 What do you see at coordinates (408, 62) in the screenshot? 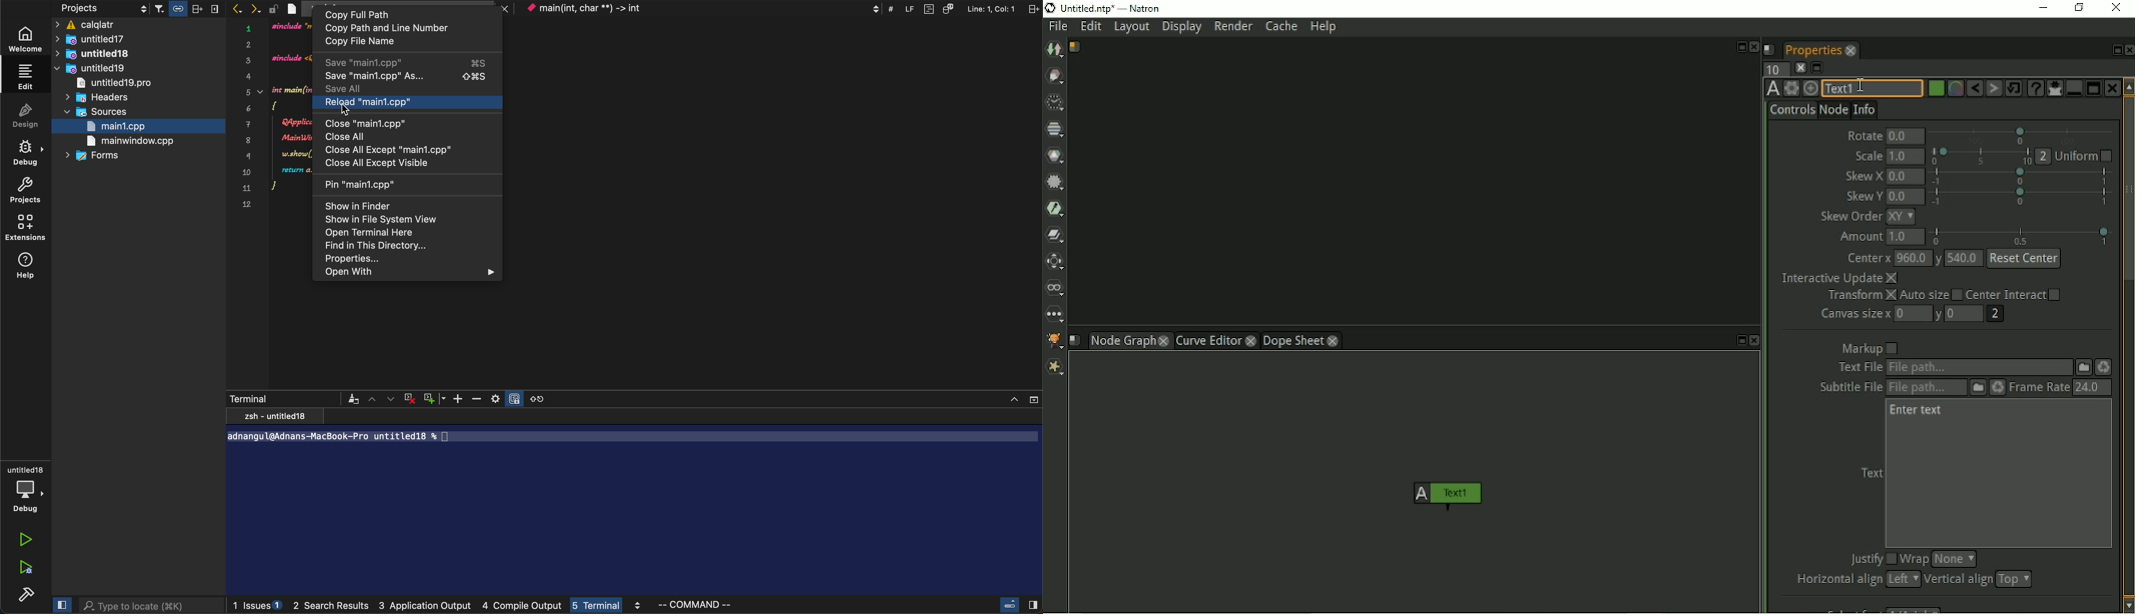
I see `save` at bounding box center [408, 62].